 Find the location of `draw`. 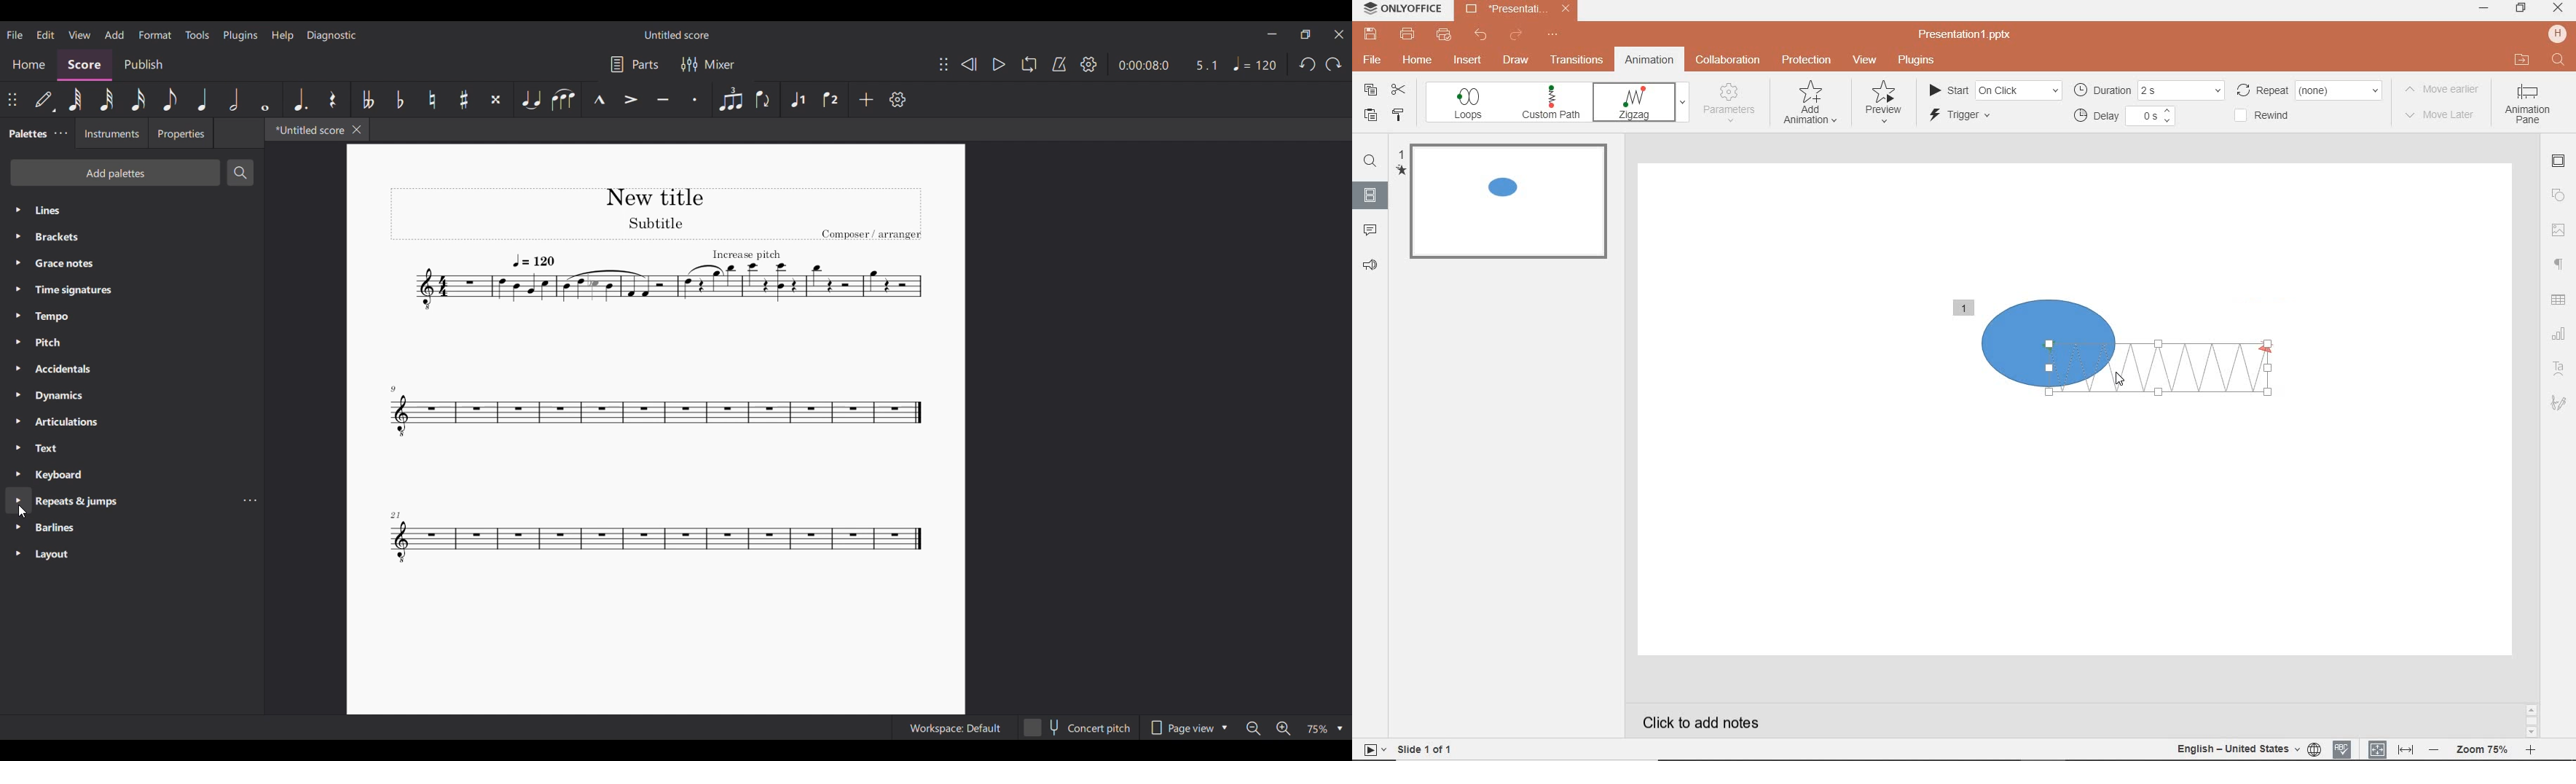

draw is located at coordinates (1516, 60).